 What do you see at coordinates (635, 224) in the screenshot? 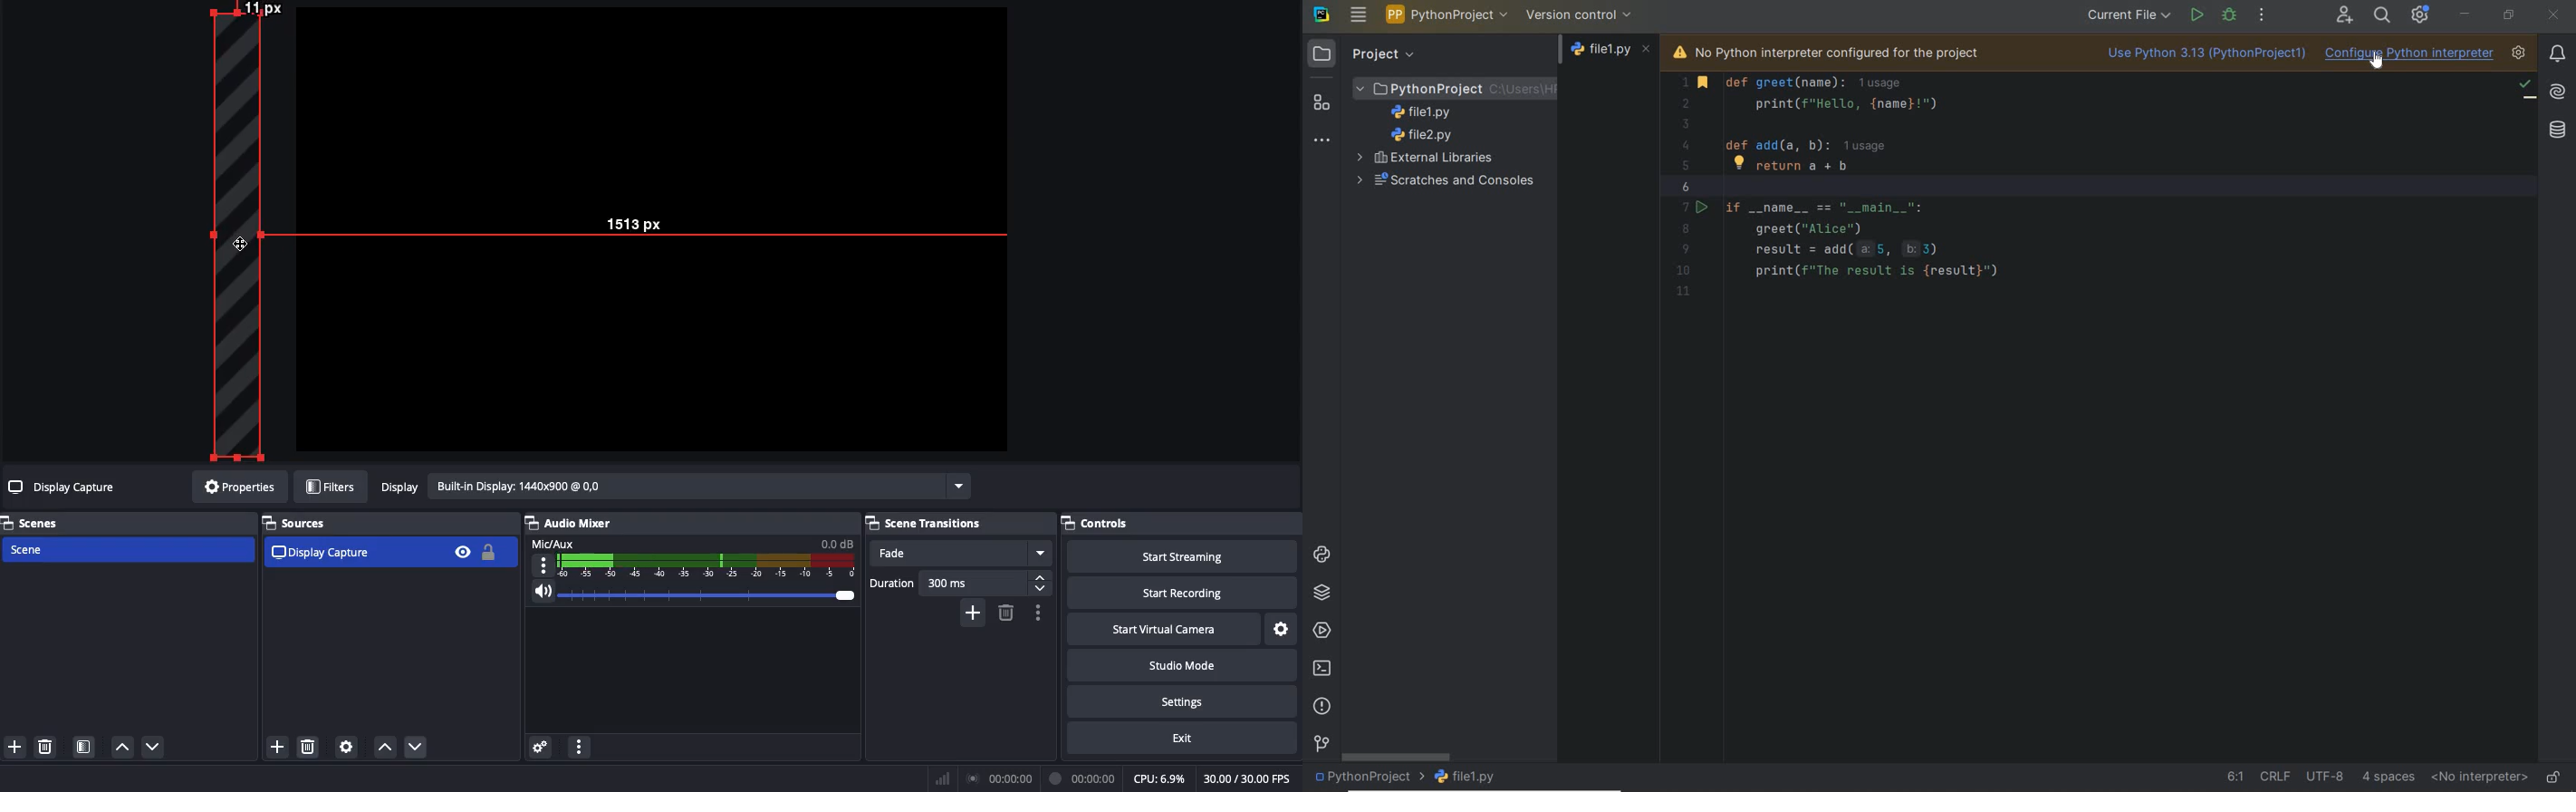
I see `1513 px` at bounding box center [635, 224].